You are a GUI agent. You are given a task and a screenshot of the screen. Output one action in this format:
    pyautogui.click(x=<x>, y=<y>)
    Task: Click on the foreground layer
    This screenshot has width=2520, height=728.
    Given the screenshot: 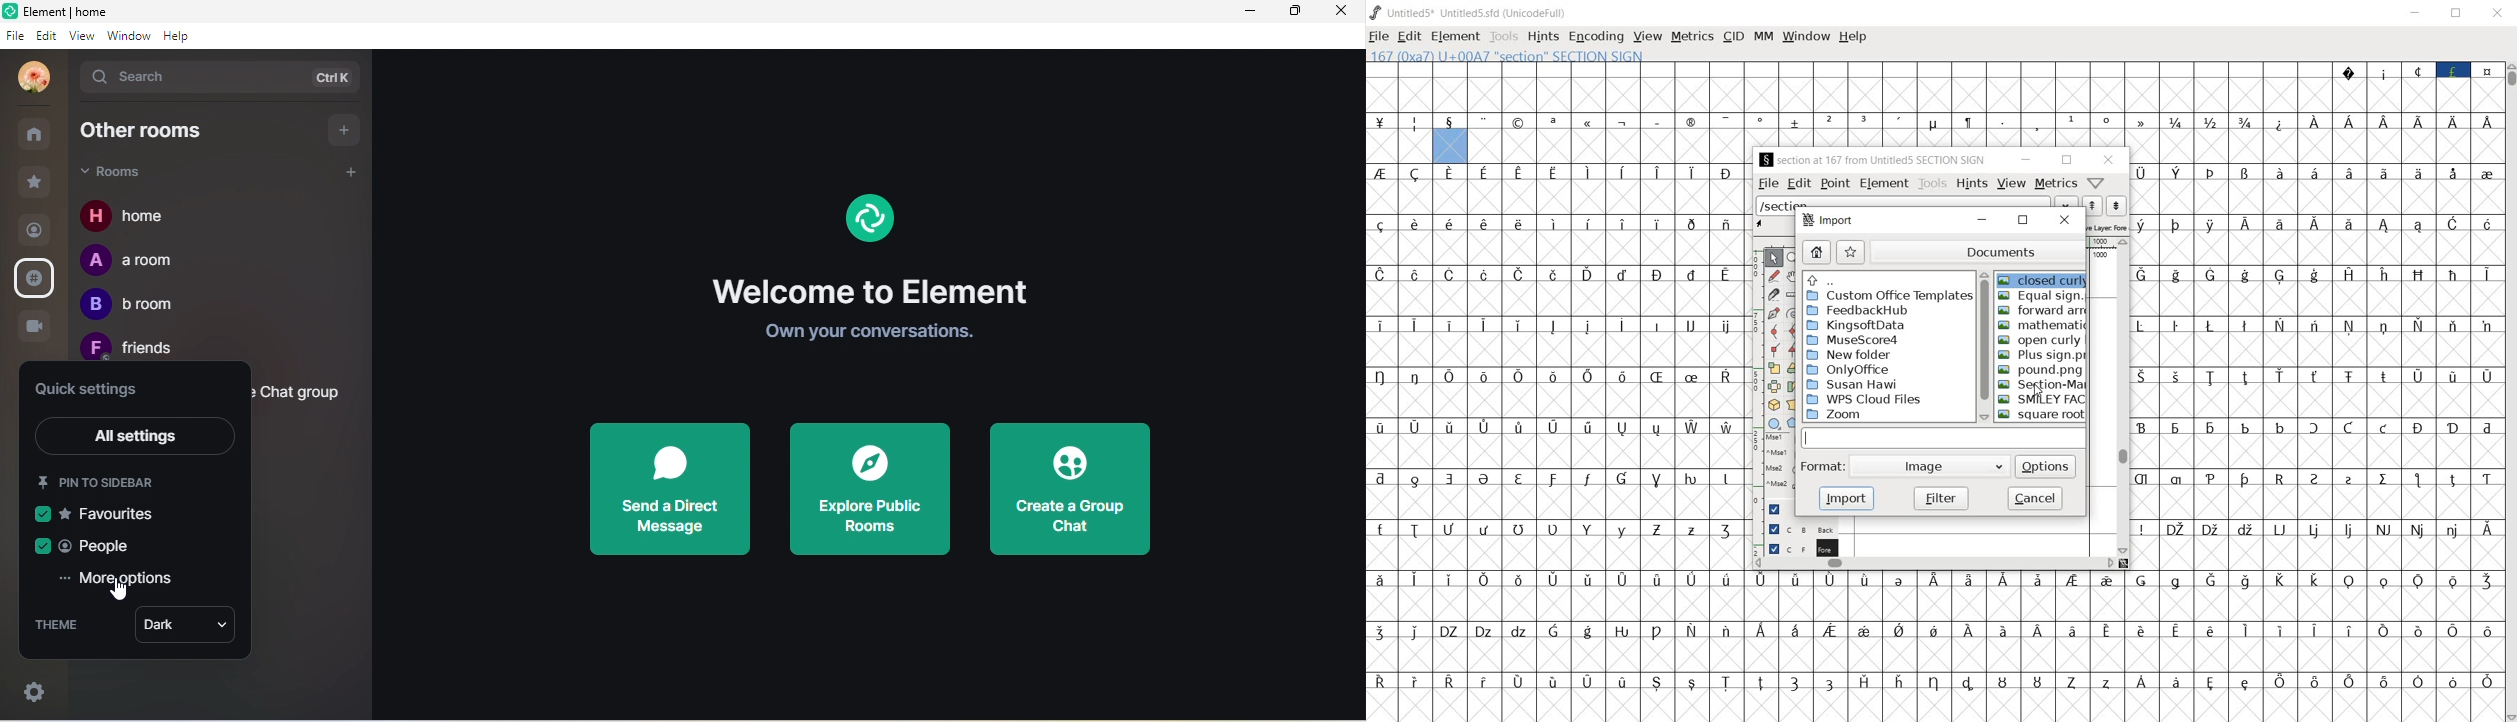 What is the action you would take?
    pyautogui.click(x=1802, y=548)
    